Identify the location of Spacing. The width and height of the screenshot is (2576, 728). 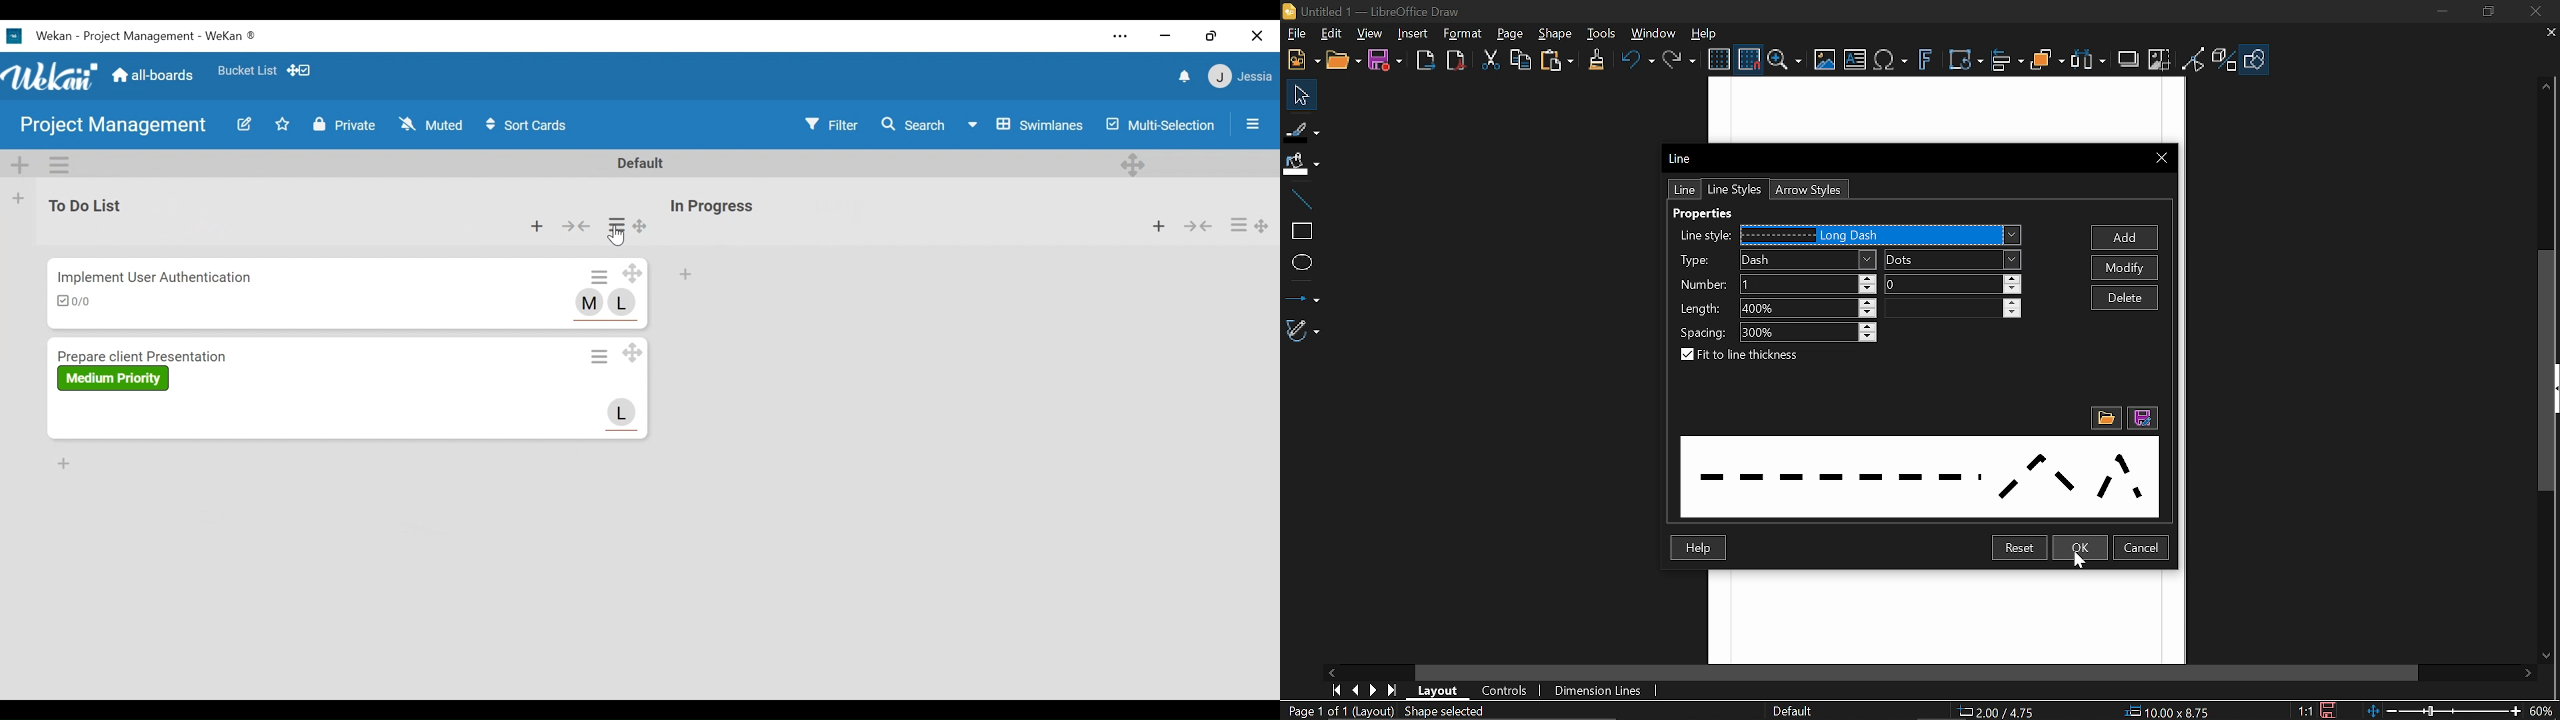
(1810, 333).